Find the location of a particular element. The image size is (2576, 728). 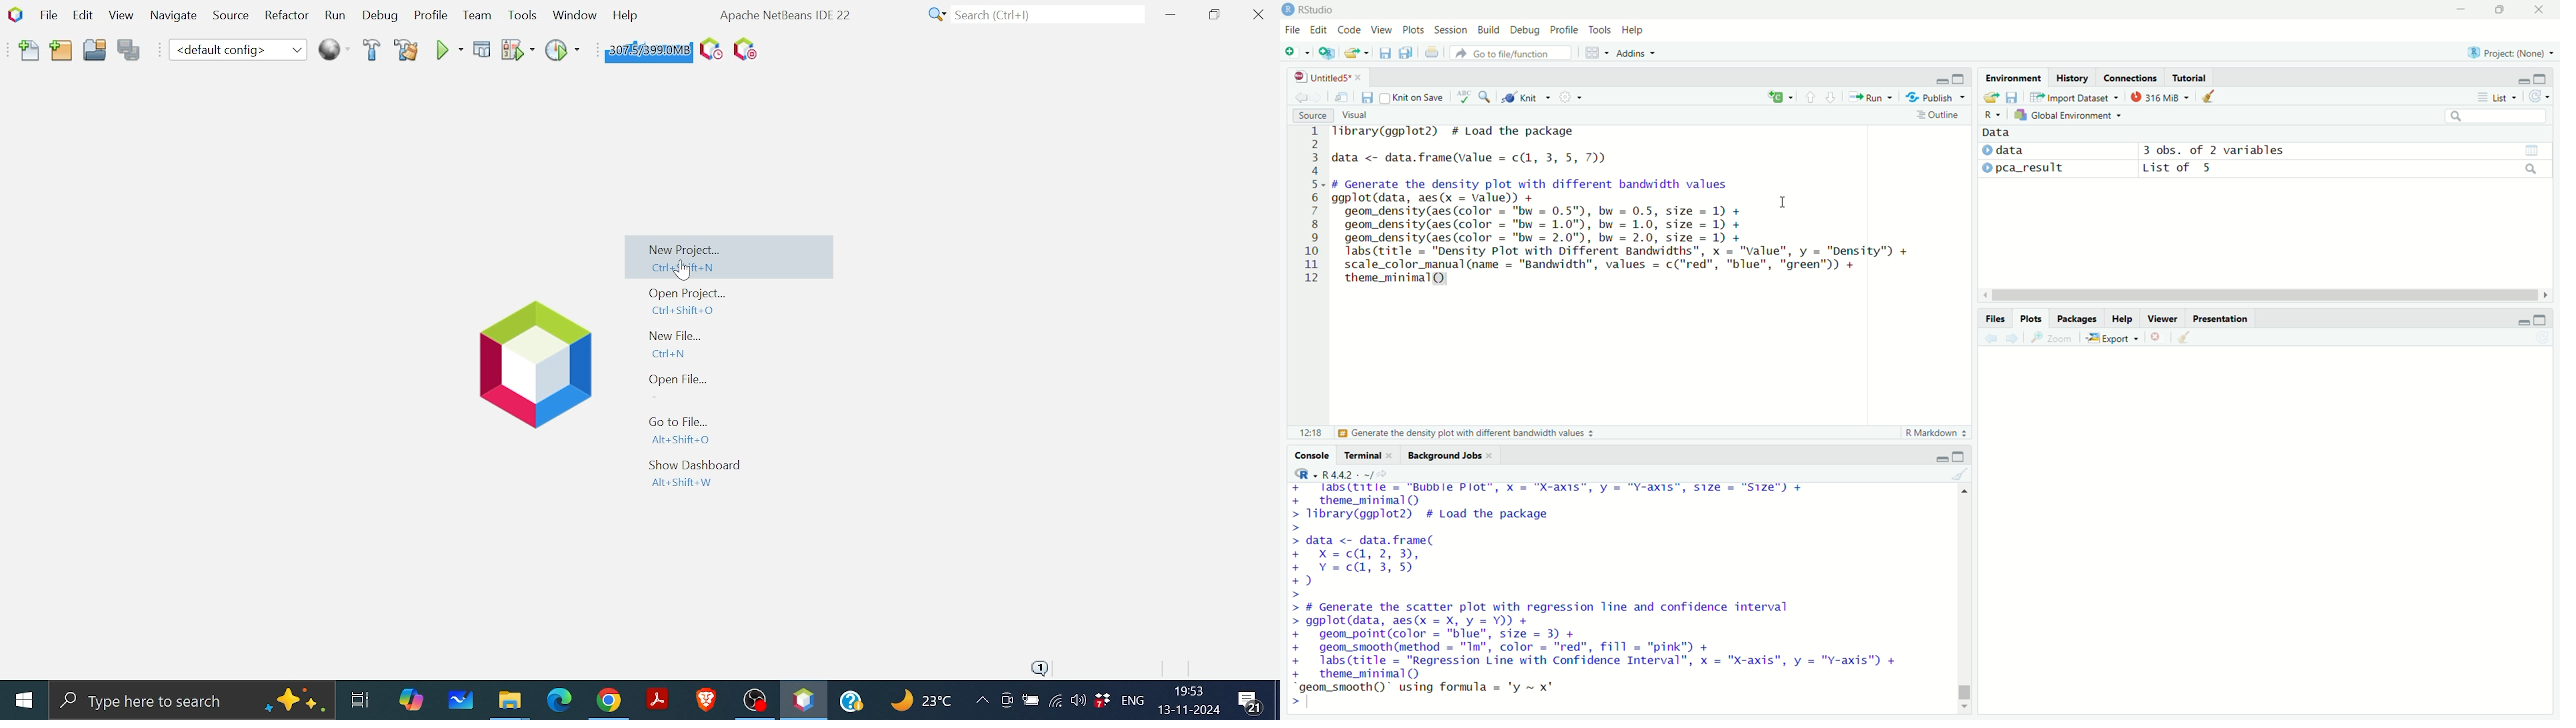

Clear console is located at coordinates (1961, 474).